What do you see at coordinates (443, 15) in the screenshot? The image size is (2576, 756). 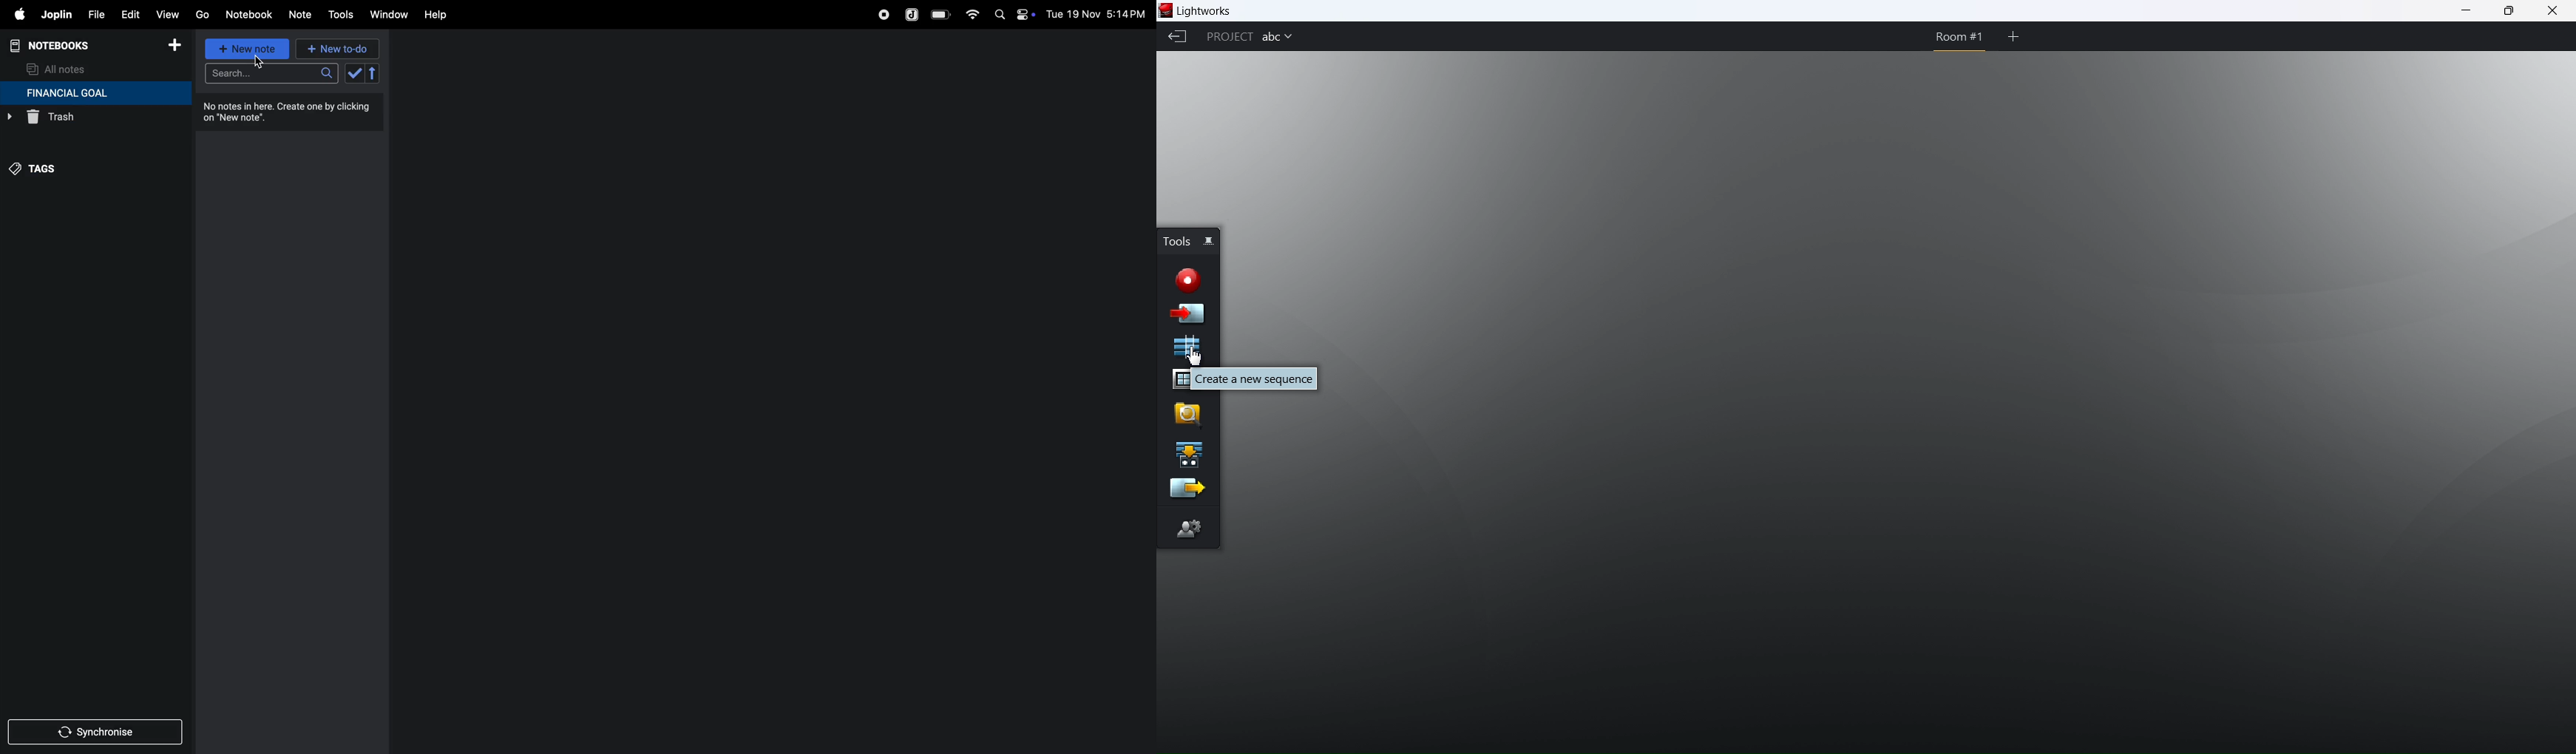 I see `help` at bounding box center [443, 15].